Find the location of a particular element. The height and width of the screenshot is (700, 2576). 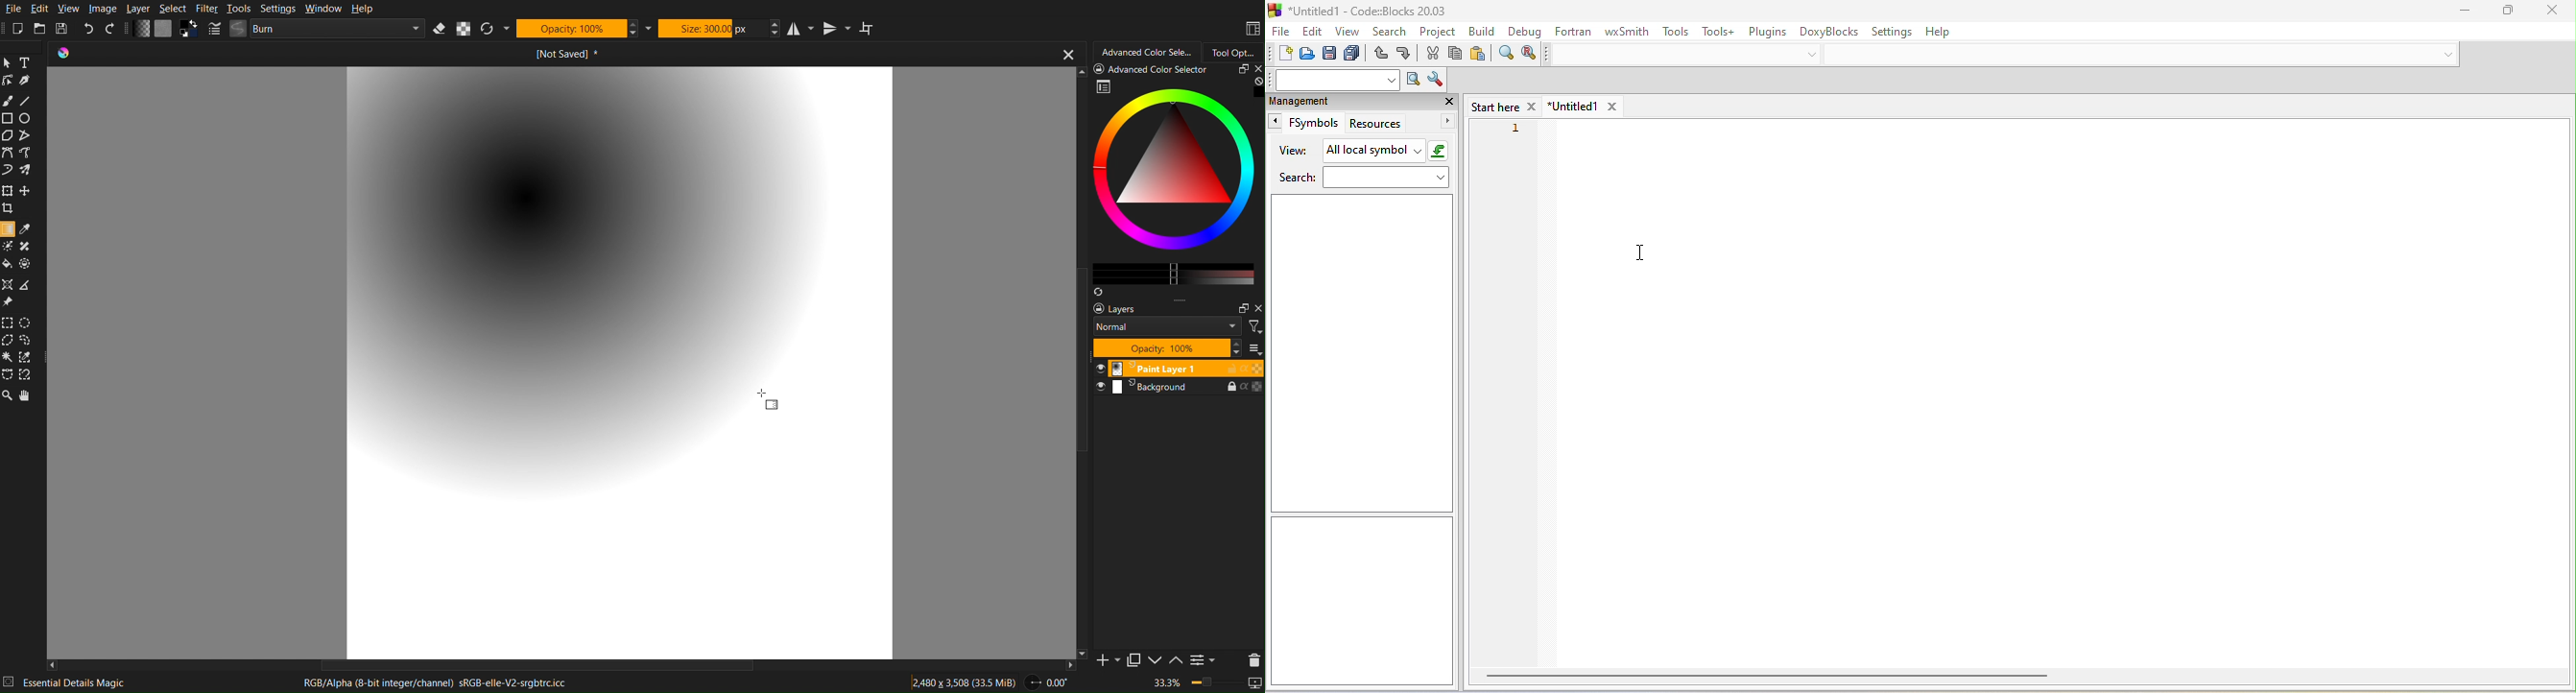

Select is located at coordinates (173, 9).